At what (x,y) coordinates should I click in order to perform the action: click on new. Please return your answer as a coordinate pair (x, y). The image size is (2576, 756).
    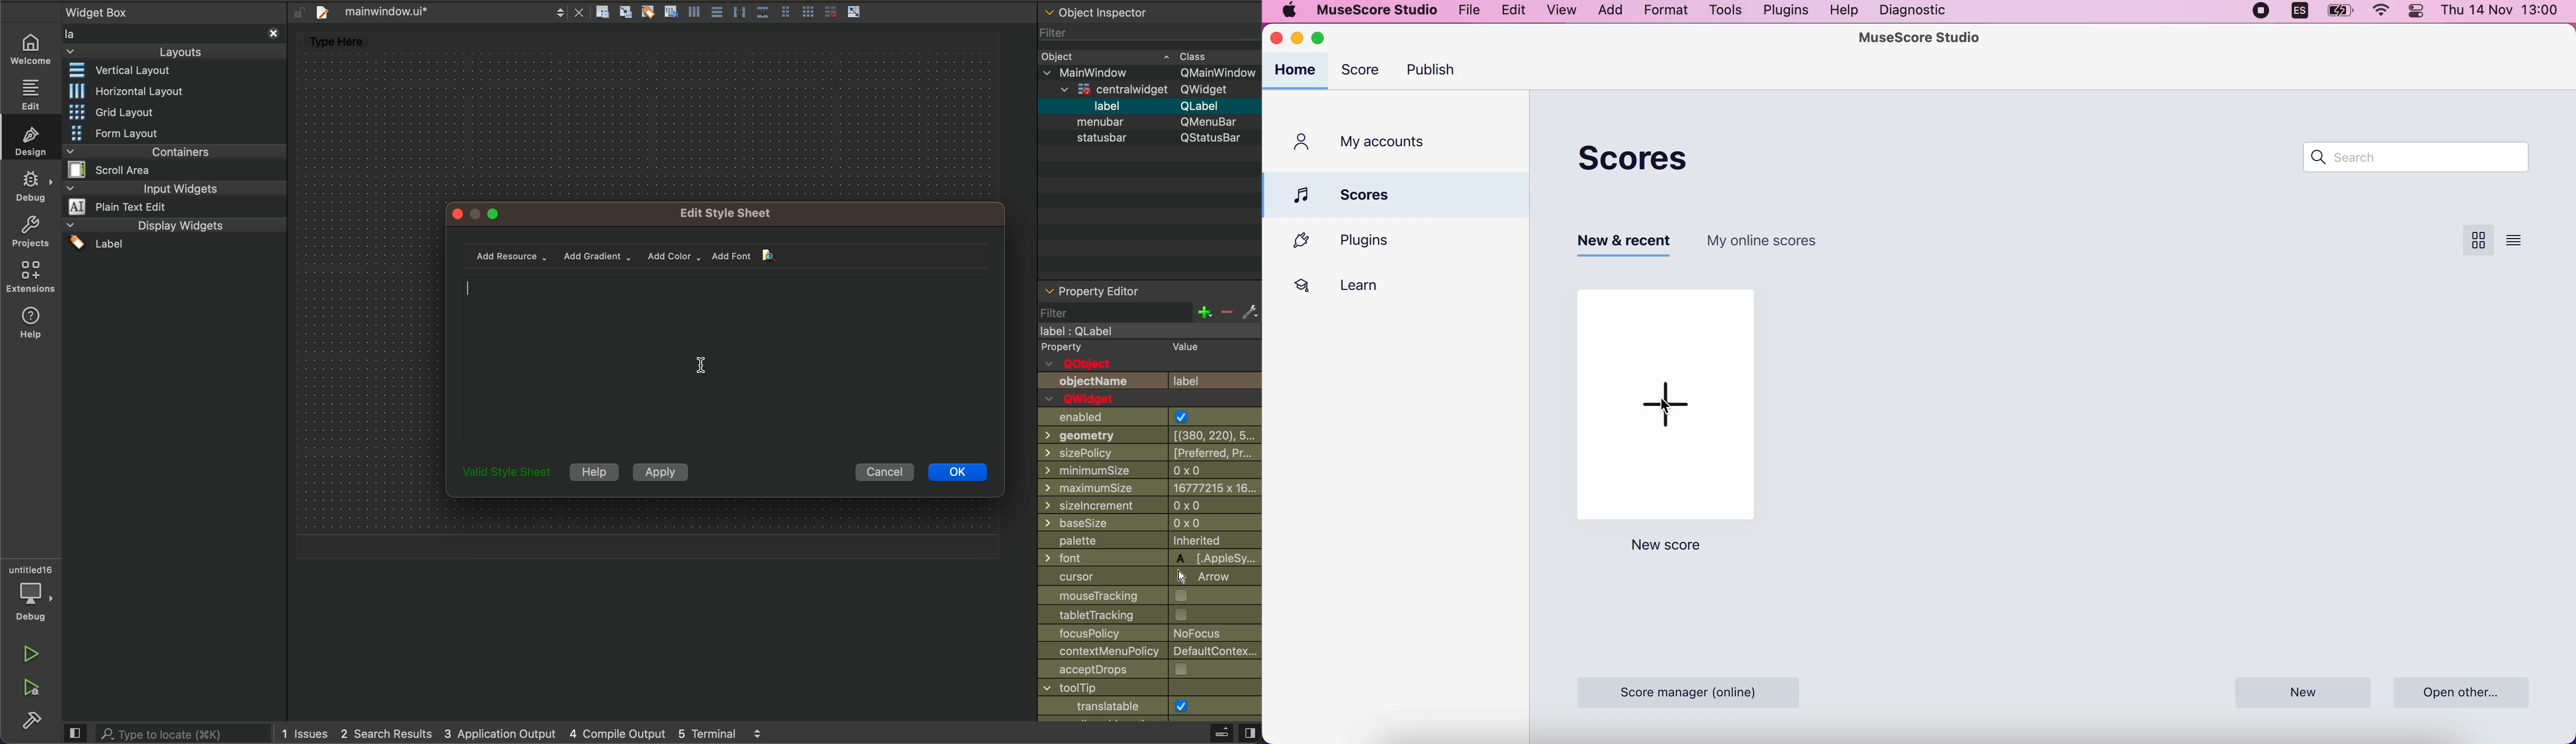
    Looking at the image, I should click on (2302, 694).